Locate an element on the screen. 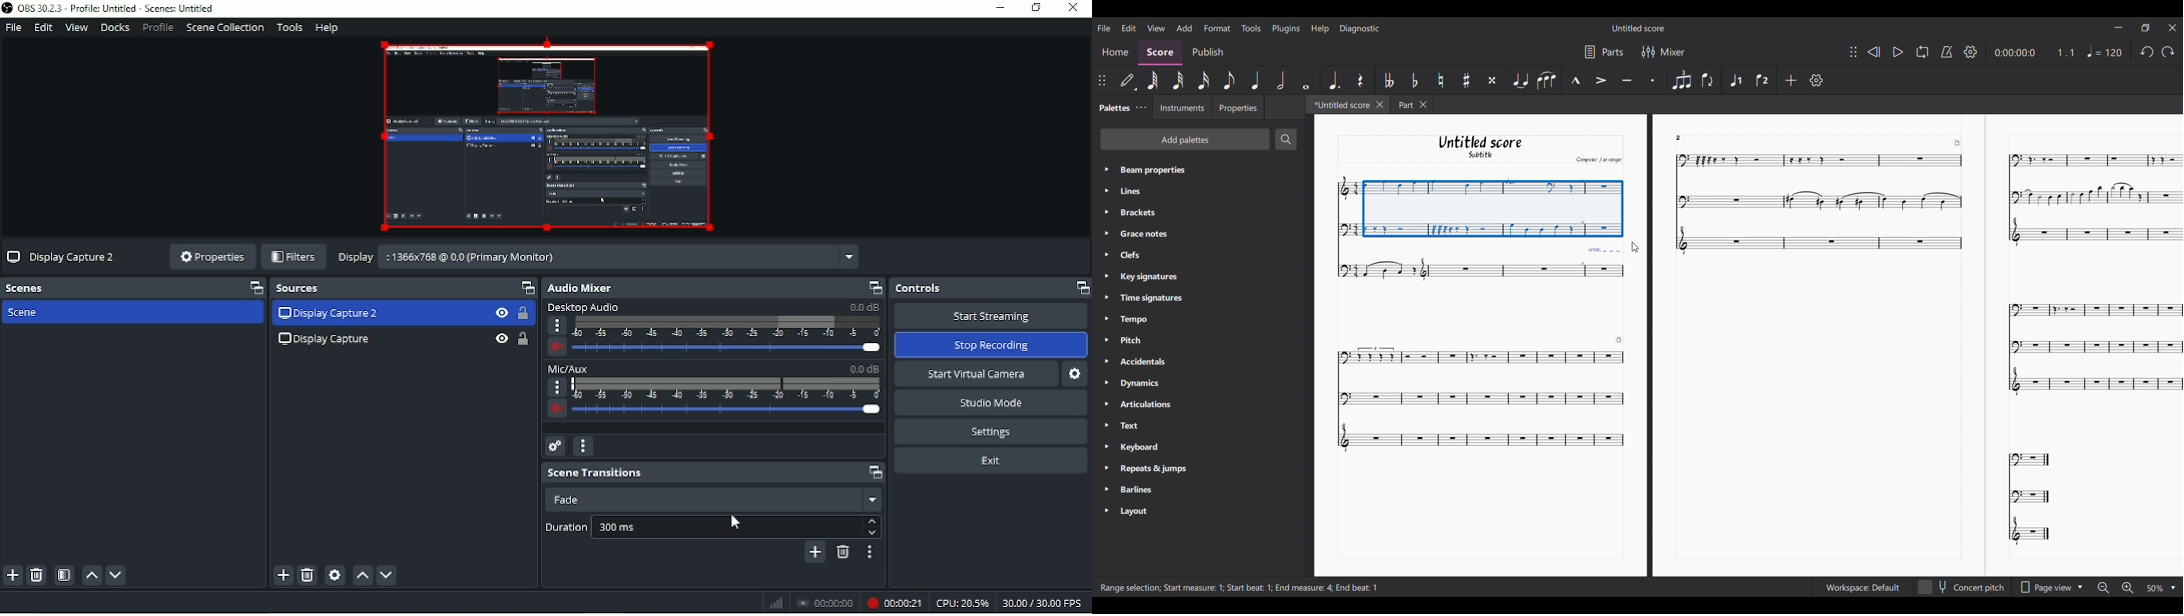 The height and width of the screenshot is (616, 2184). Fade is located at coordinates (712, 497).